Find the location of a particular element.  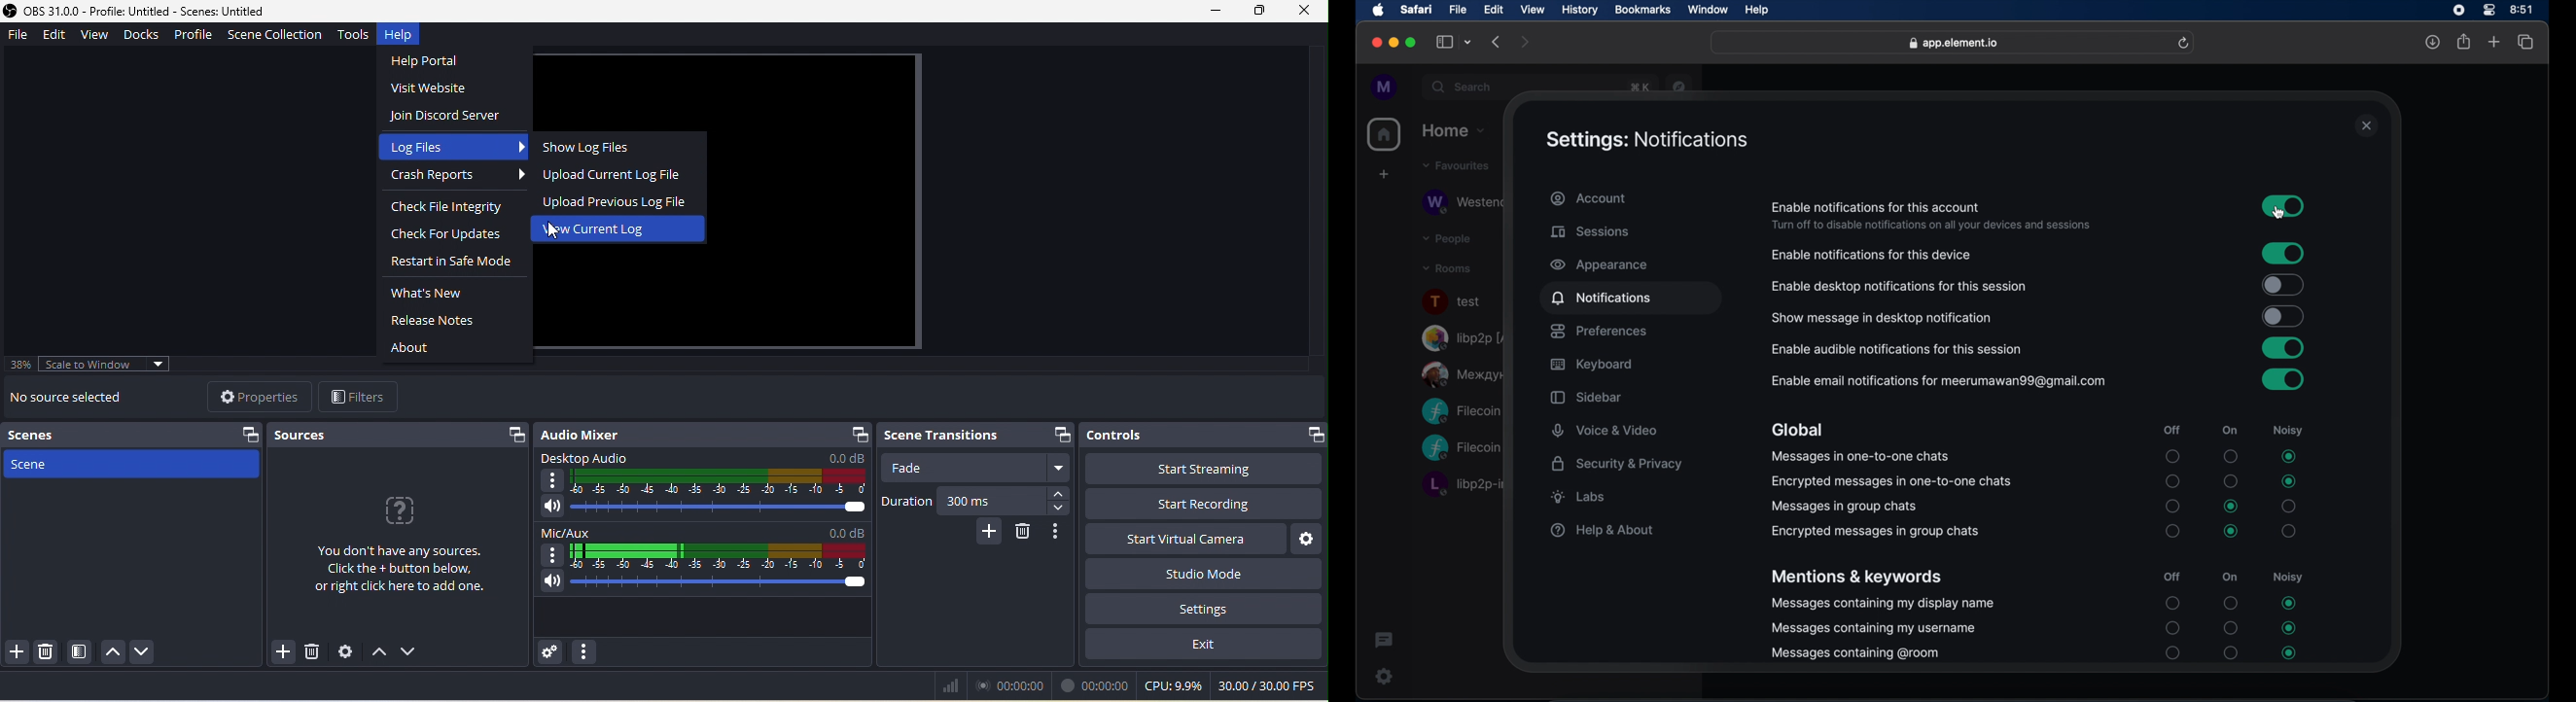

apple icon is located at coordinates (1378, 10).